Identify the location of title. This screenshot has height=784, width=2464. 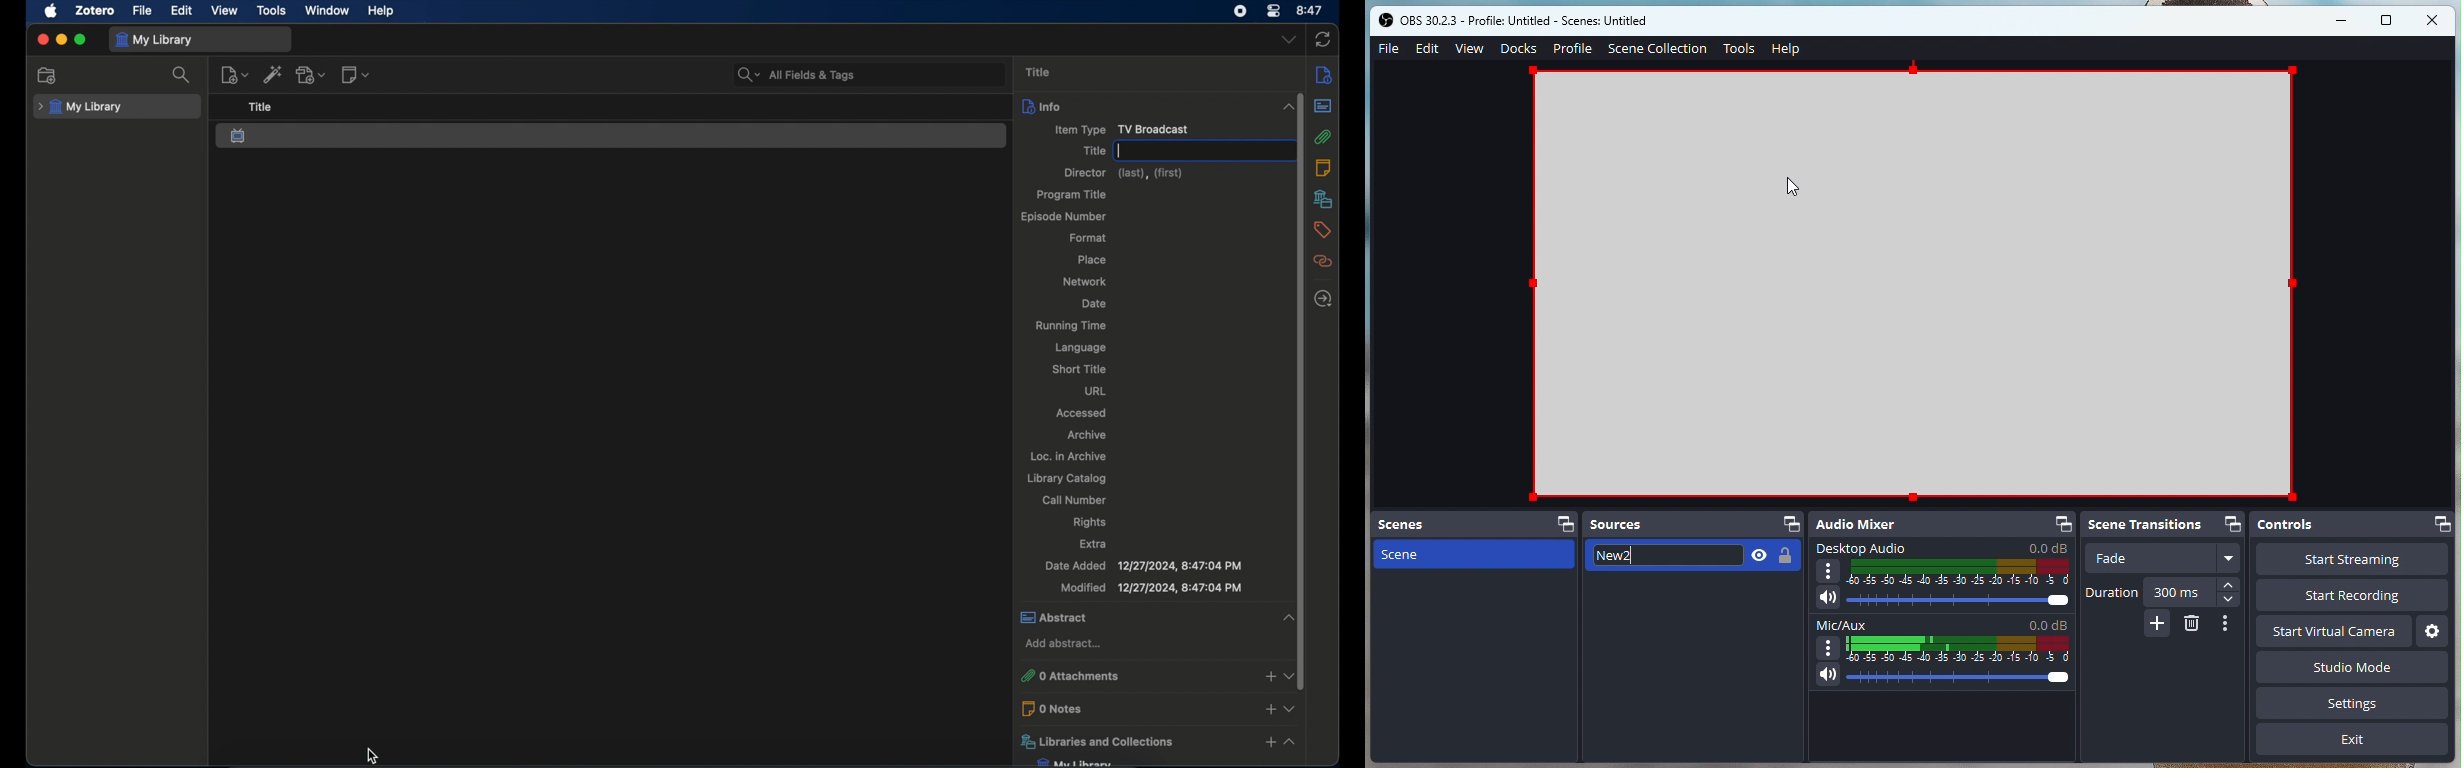
(1038, 73).